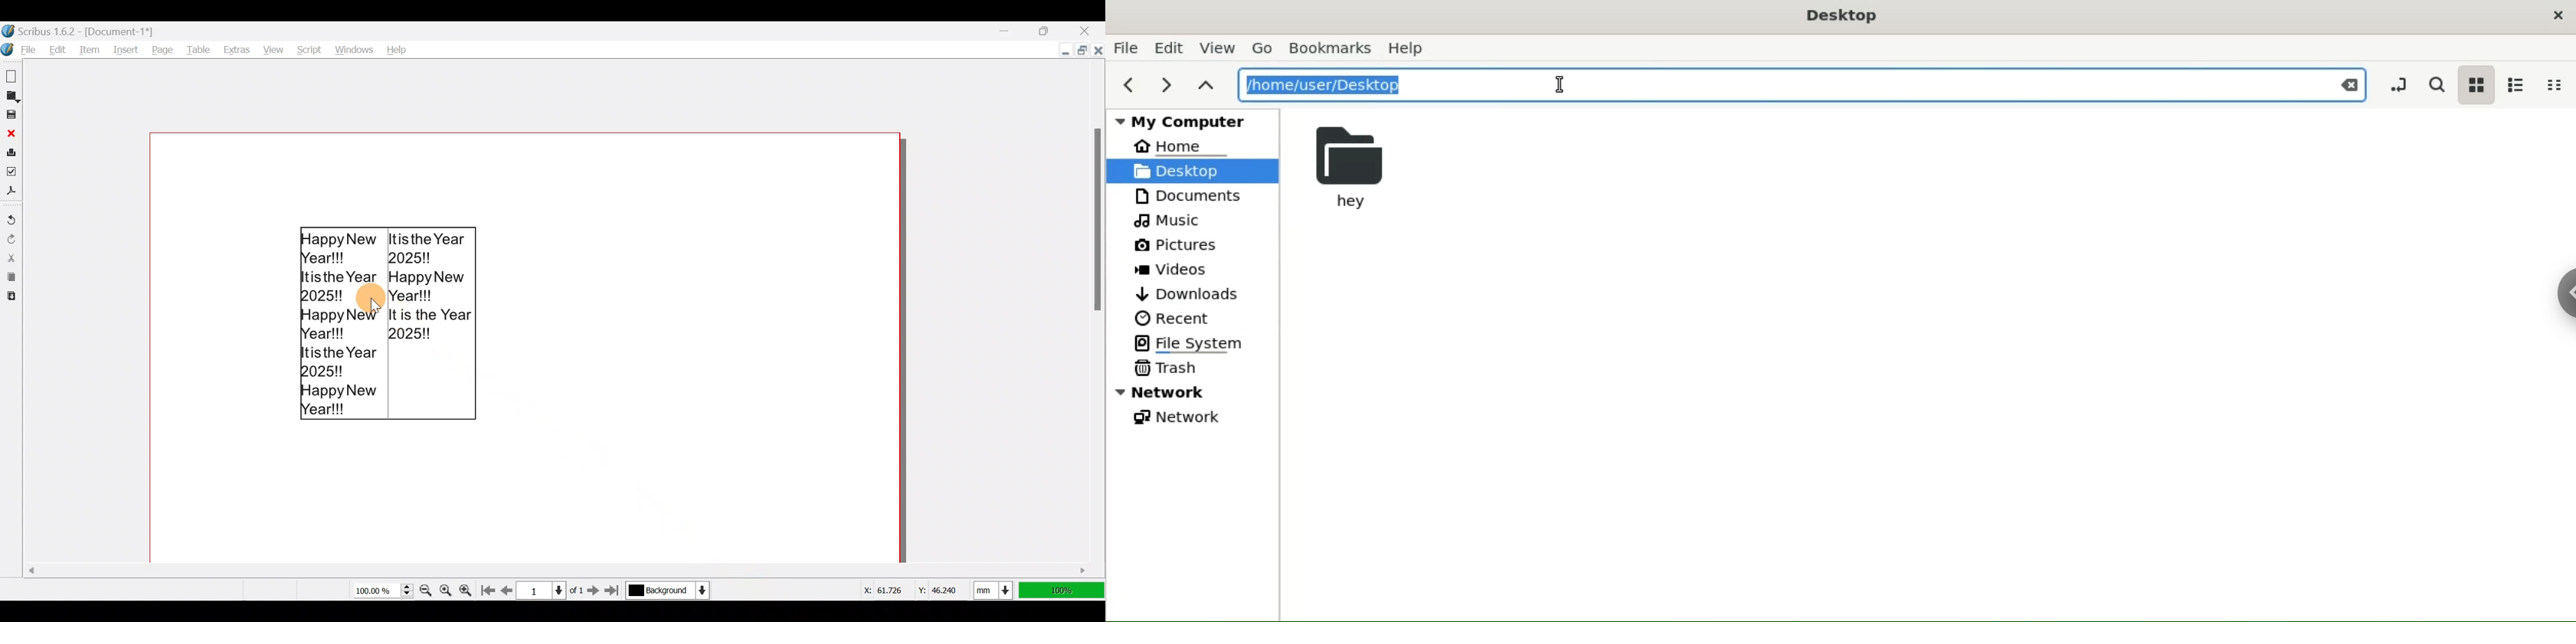 This screenshot has height=644, width=2576. I want to click on Zoom in by the stepping value in tools preferences, so click(469, 587).